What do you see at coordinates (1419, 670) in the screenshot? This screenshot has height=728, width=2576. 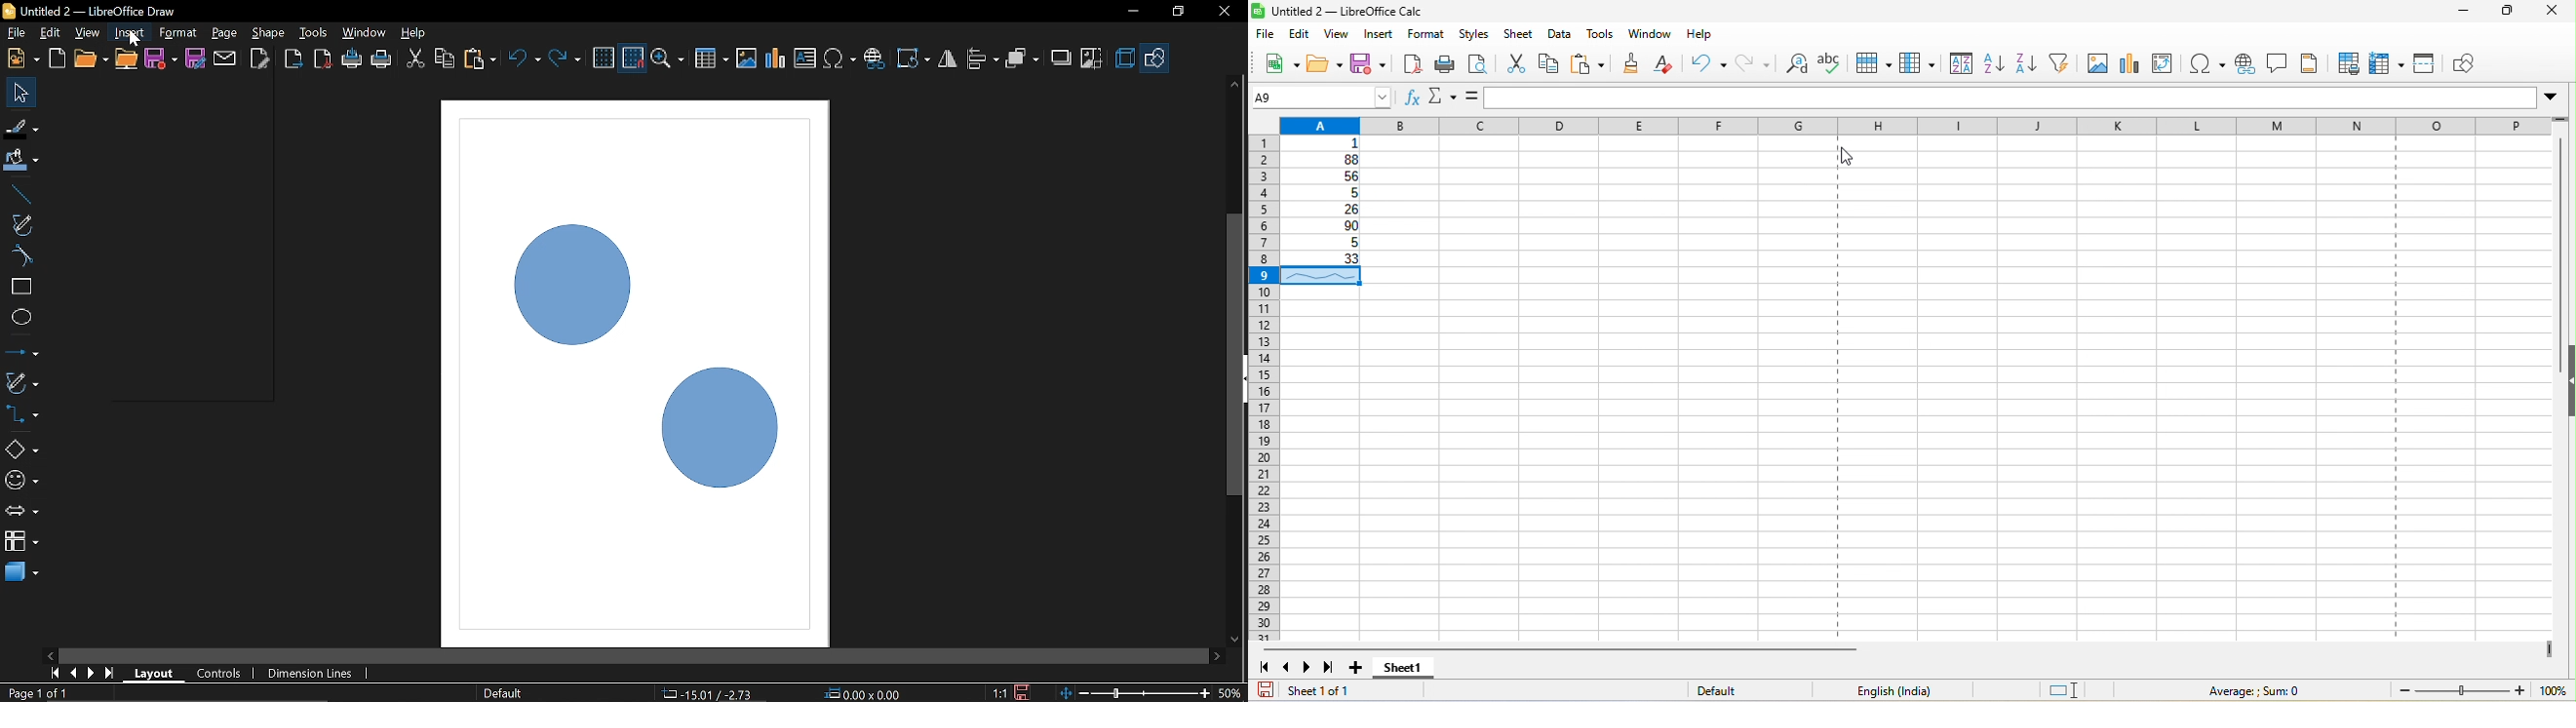 I see `sheet 1` at bounding box center [1419, 670].